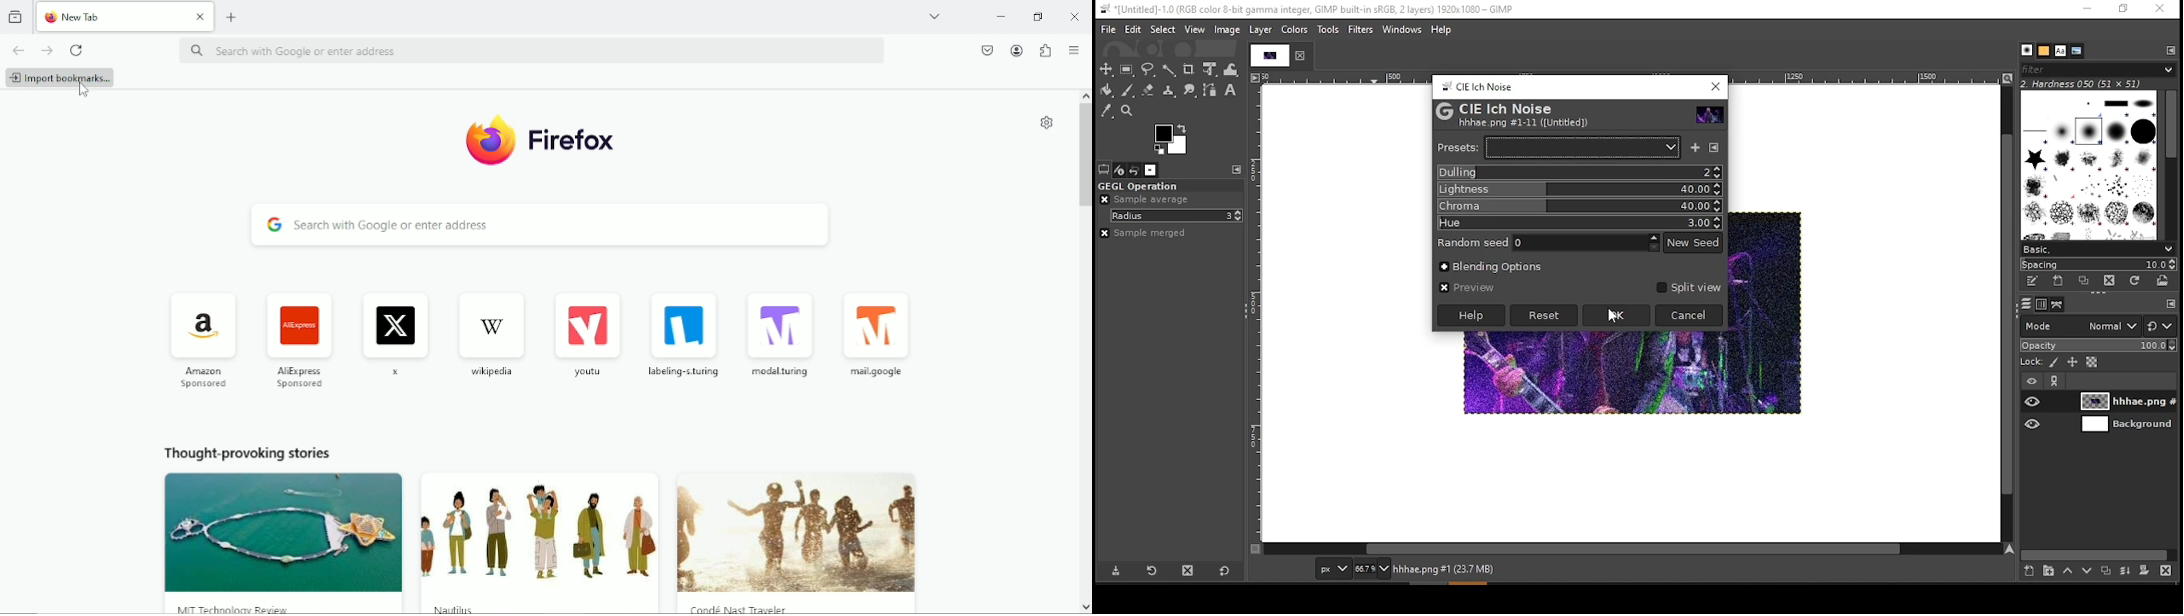  What do you see at coordinates (2126, 424) in the screenshot?
I see `layer ` at bounding box center [2126, 424].